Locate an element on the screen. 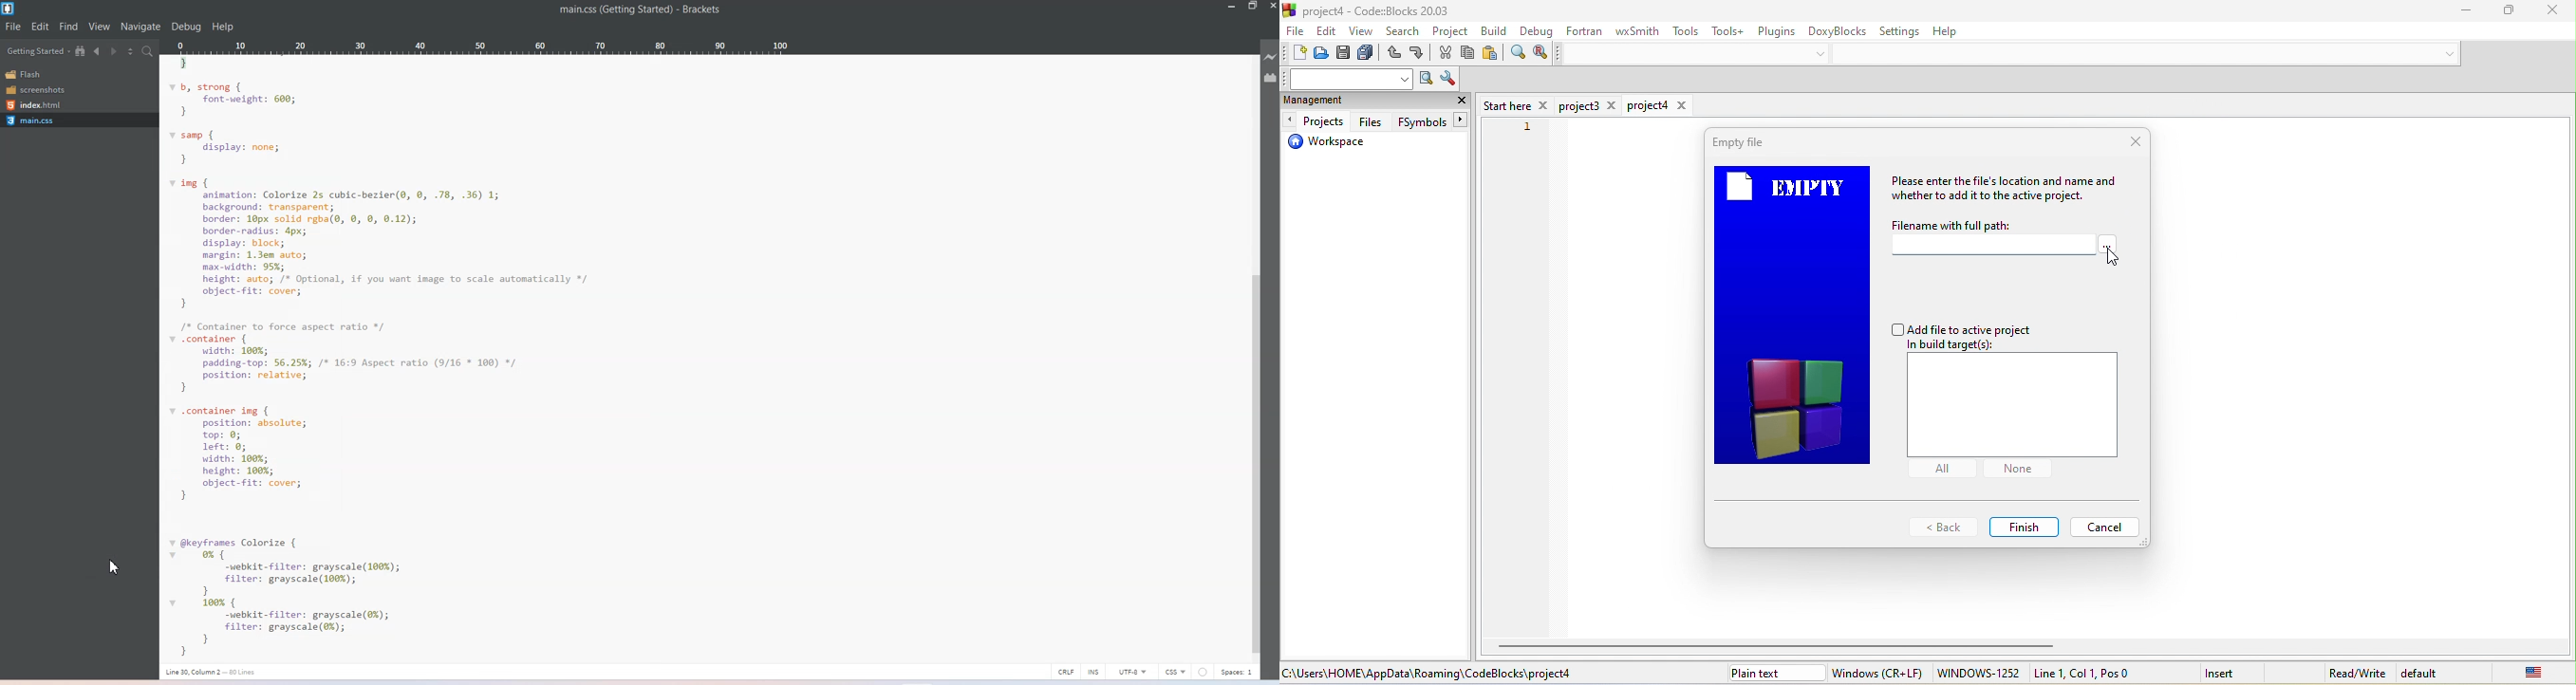 The height and width of the screenshot is (700, 2576). close is located at coordinates (2545, 9).